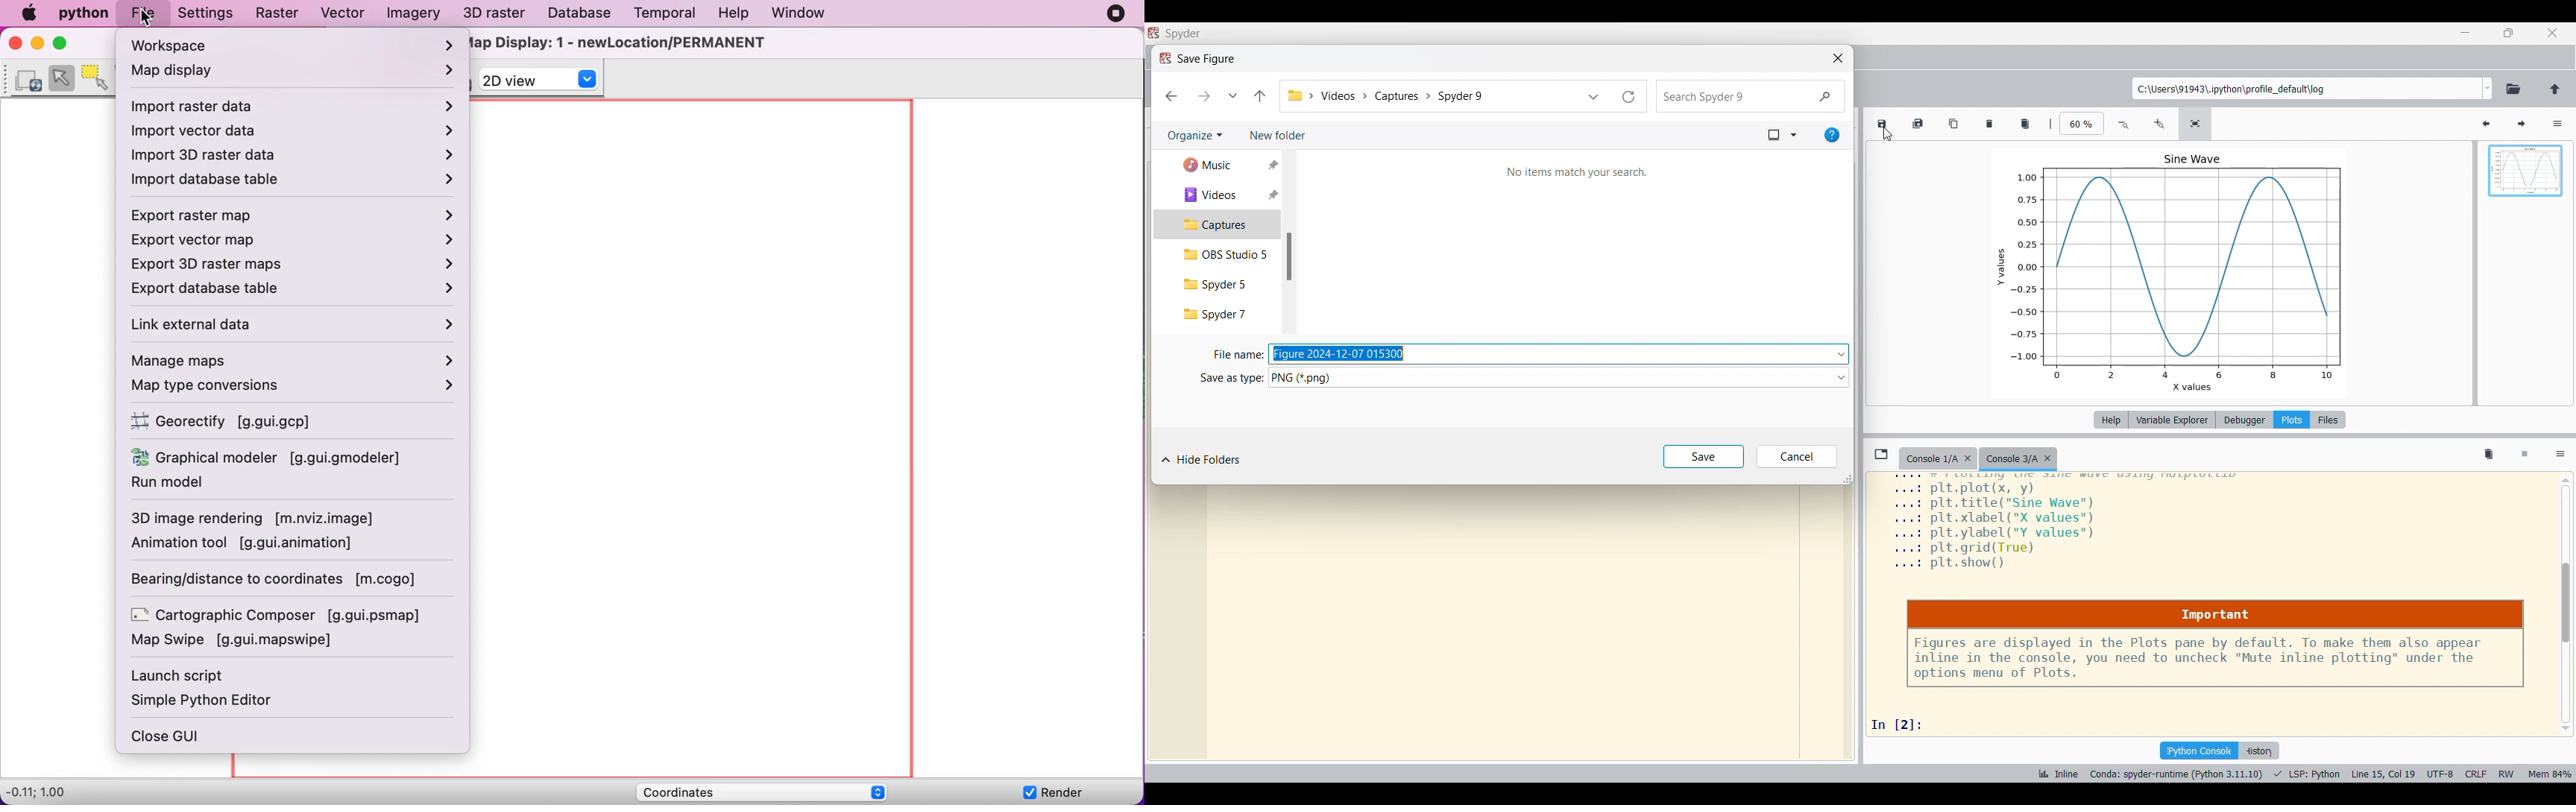 The height and width of the screenshot is (812, 2576). What do you see at coordinates (2328, 420) in the screenshot?
I see `Files` at bounding box center [2328, 420].